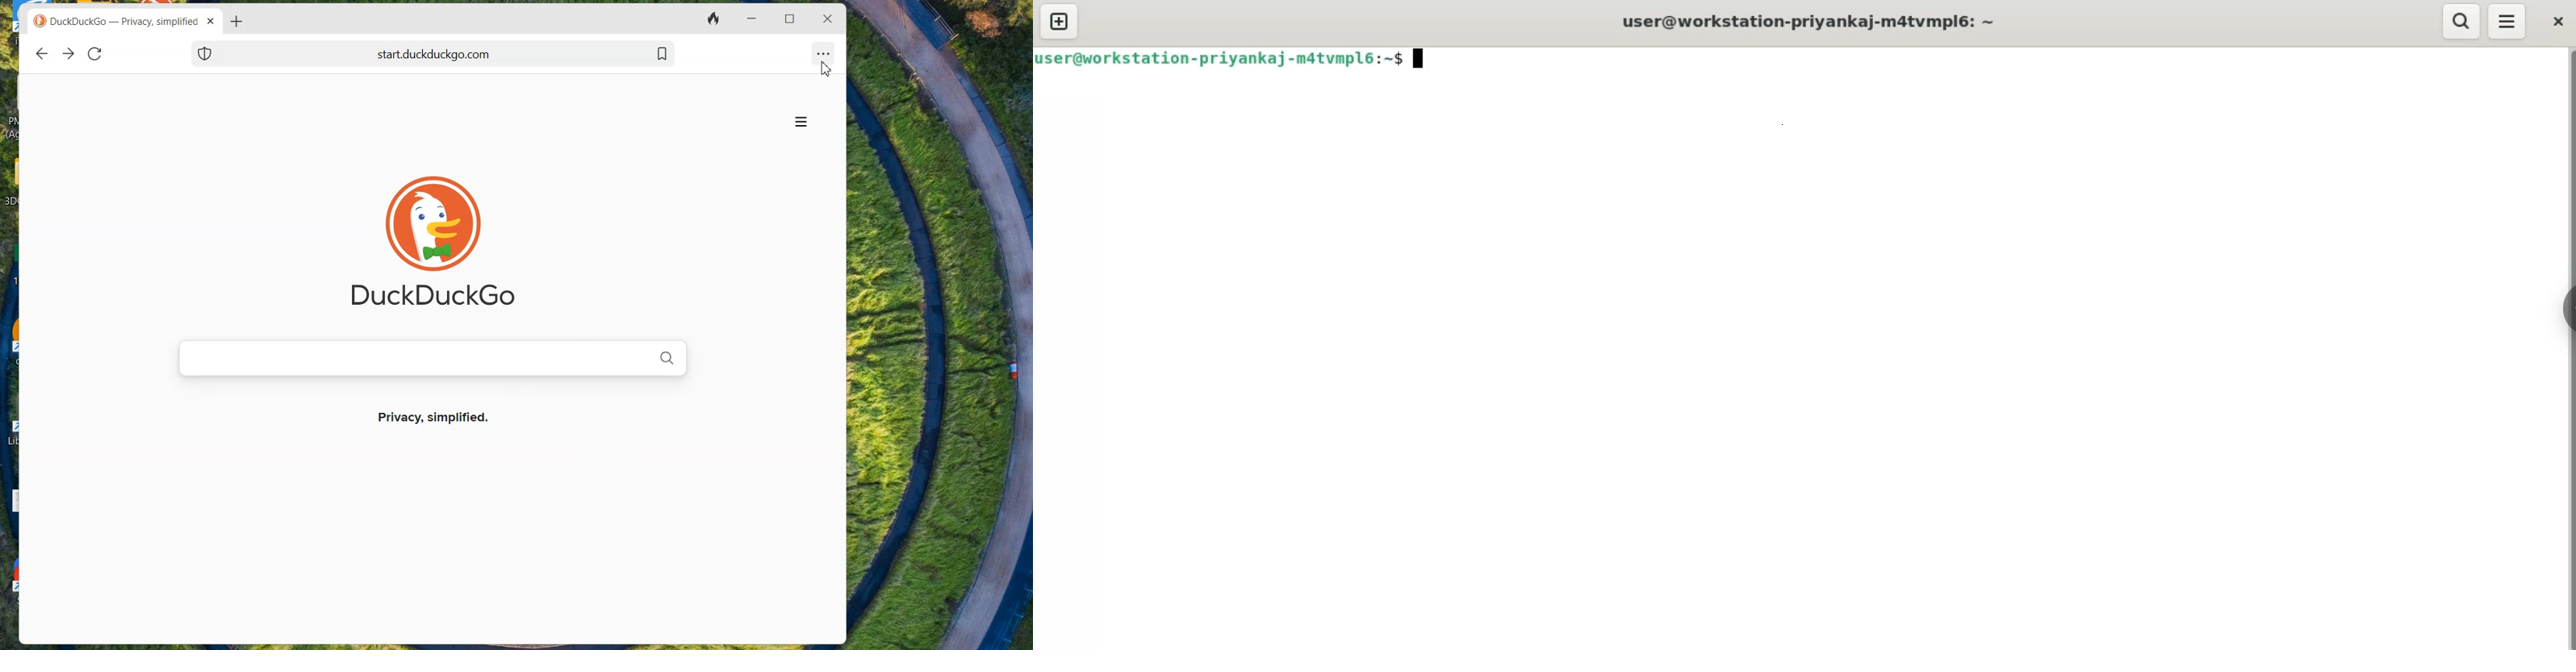  Describe the element at coordinates (41, 54) in the screenshot. I see `Back` at that location.